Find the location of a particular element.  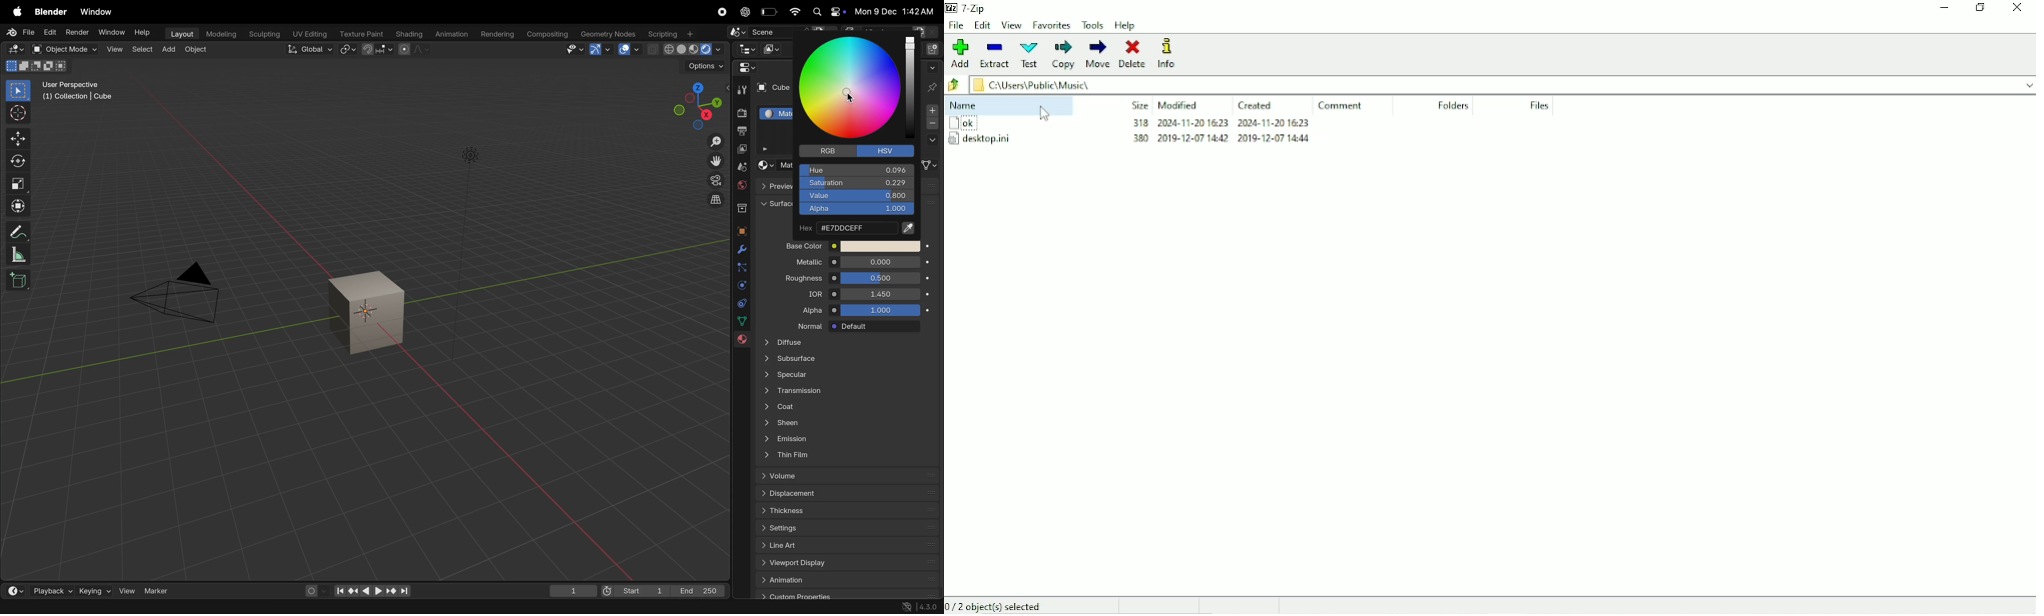

transform pviot is located at coordinates (348, 49).